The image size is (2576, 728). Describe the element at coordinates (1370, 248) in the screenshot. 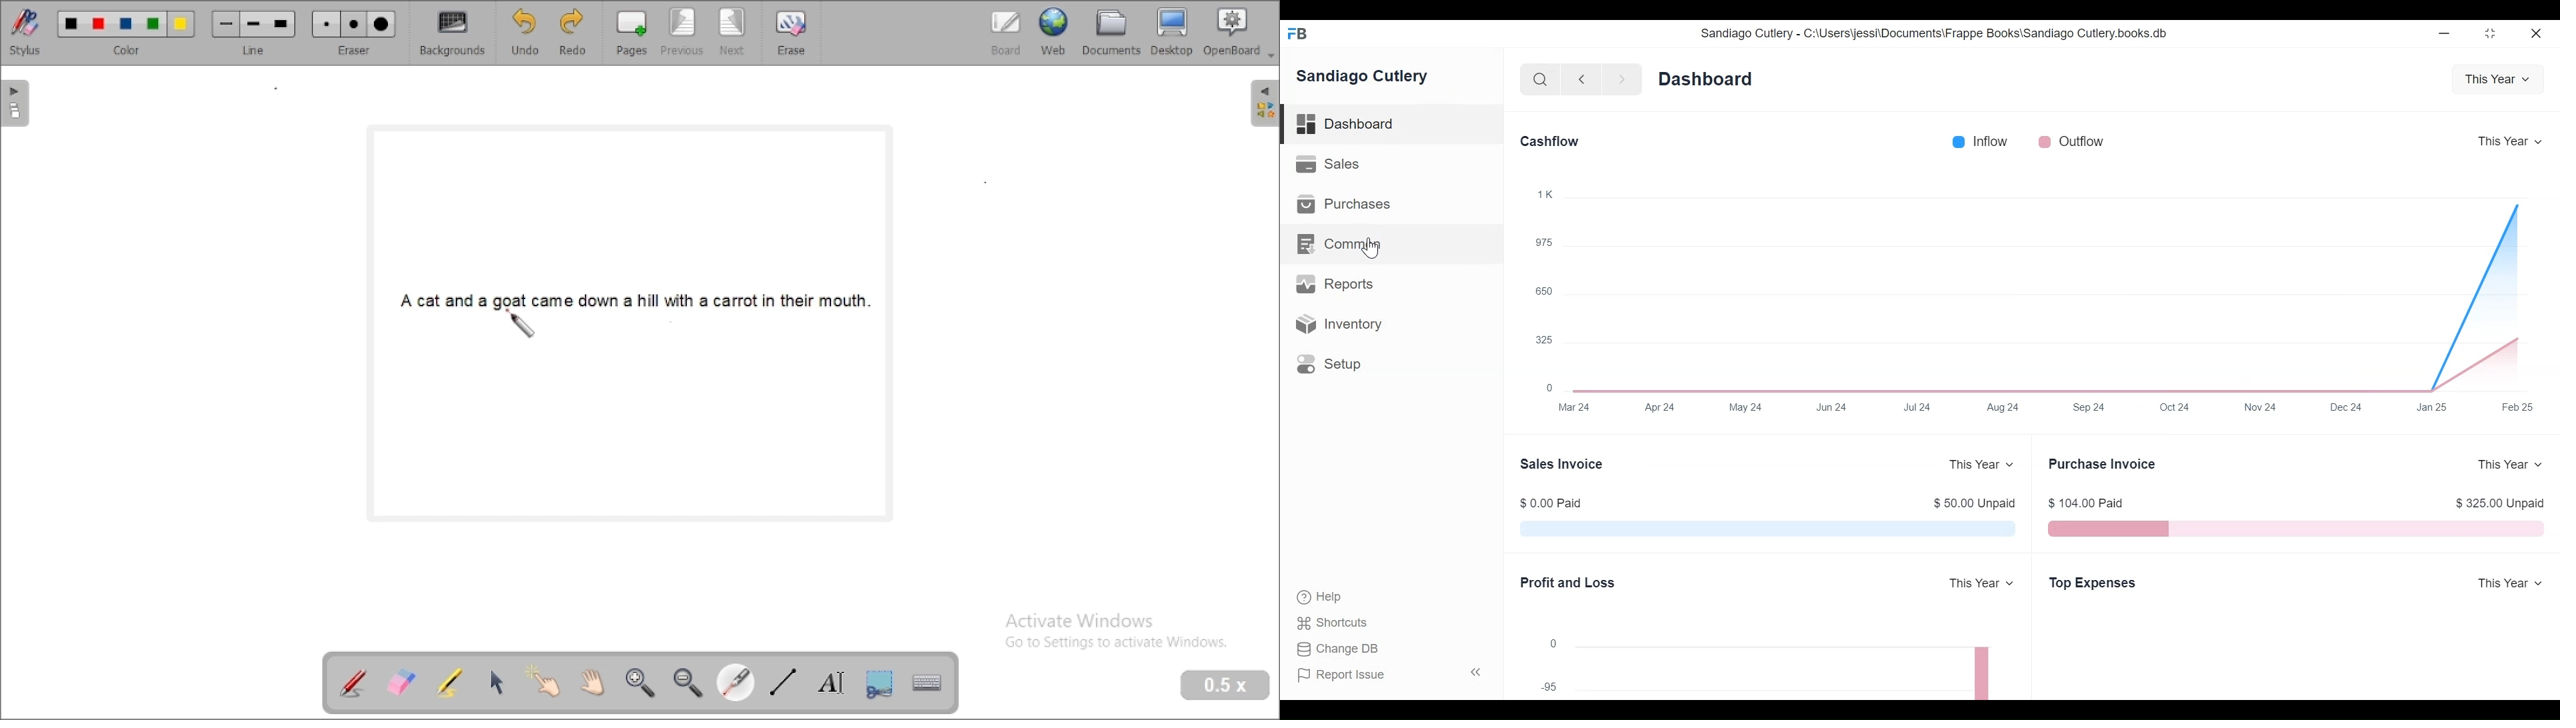

I see `Cursor` at that location.